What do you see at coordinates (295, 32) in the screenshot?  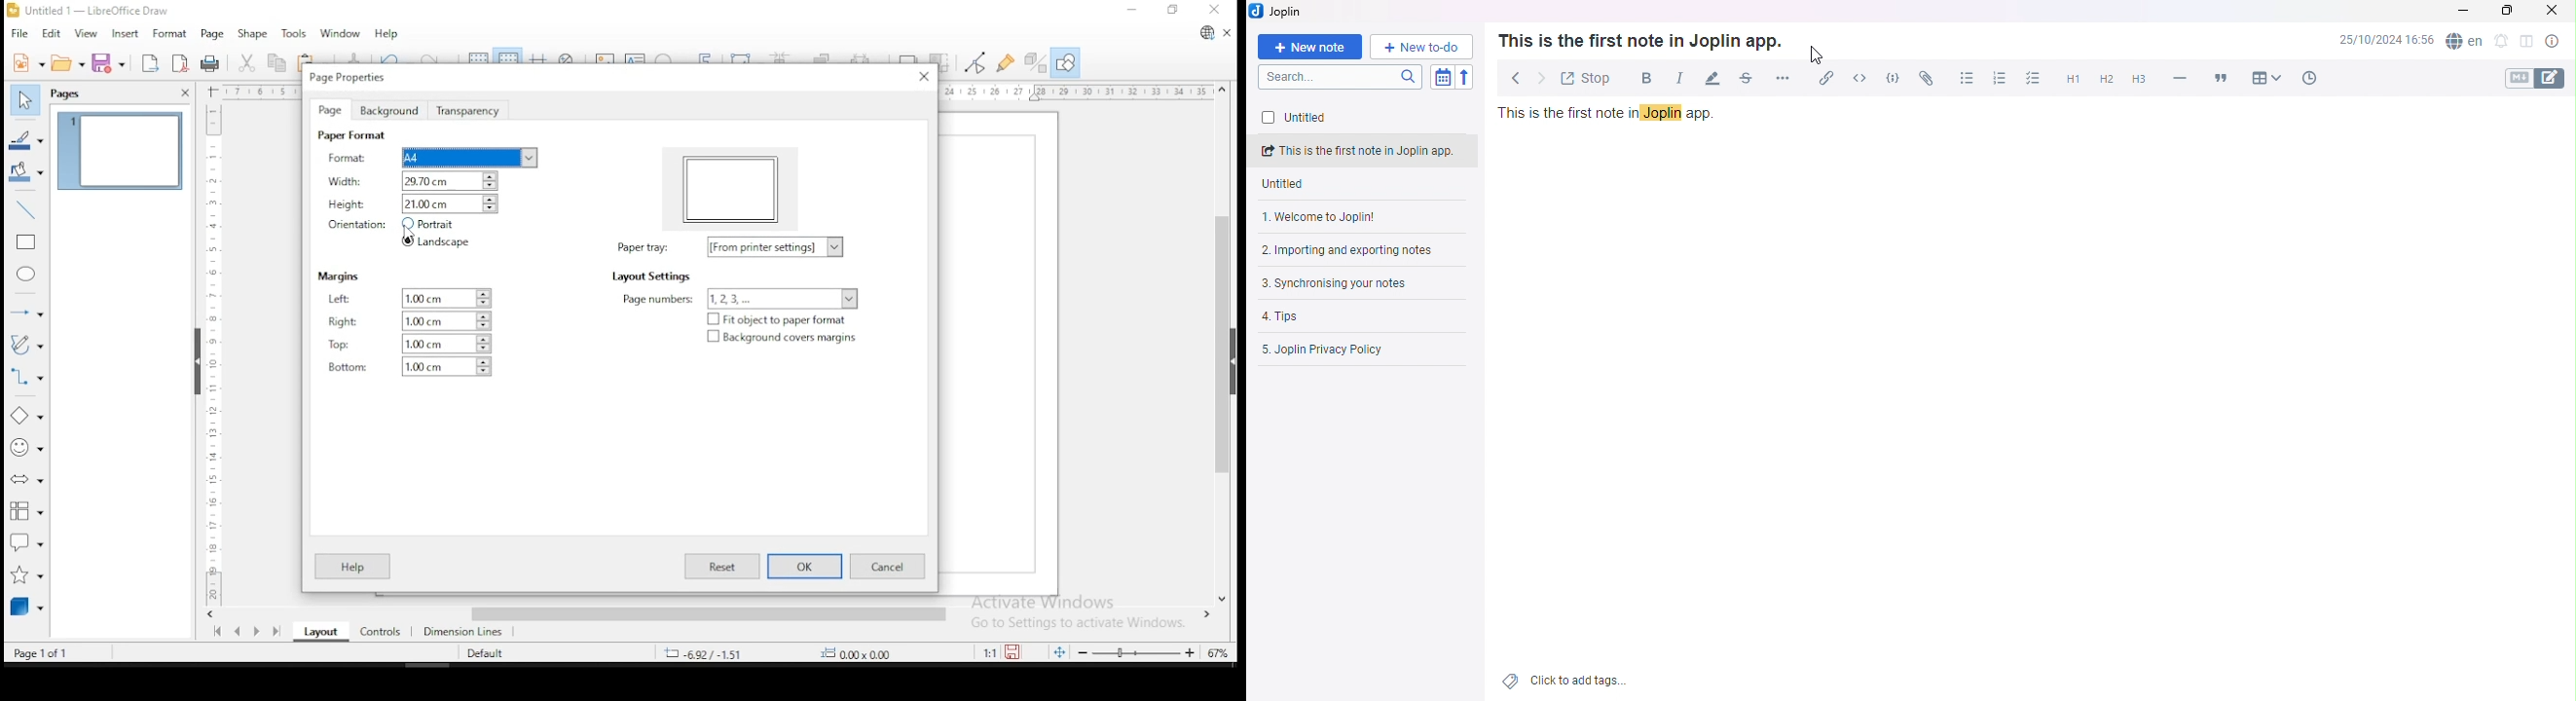 I see `tools` at bounding box center [295, 32].